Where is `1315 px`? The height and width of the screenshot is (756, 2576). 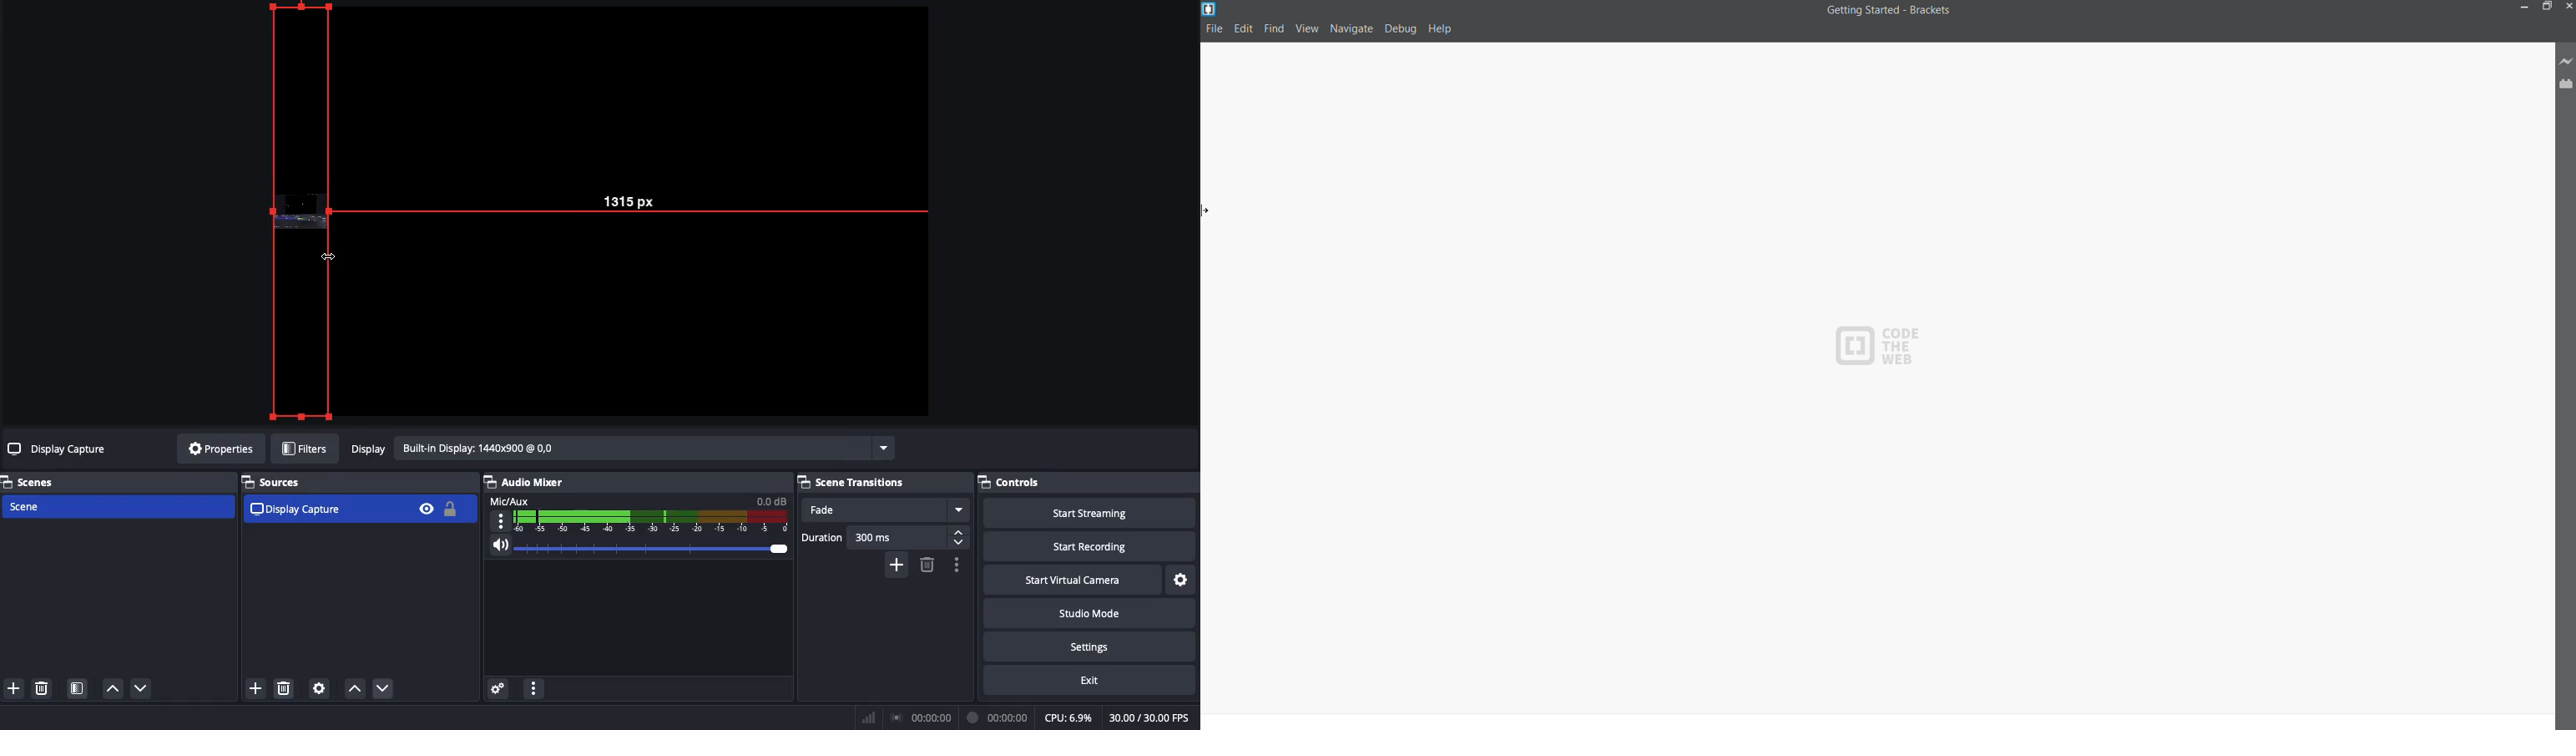
1315 px is located at coordinates (640, 197).